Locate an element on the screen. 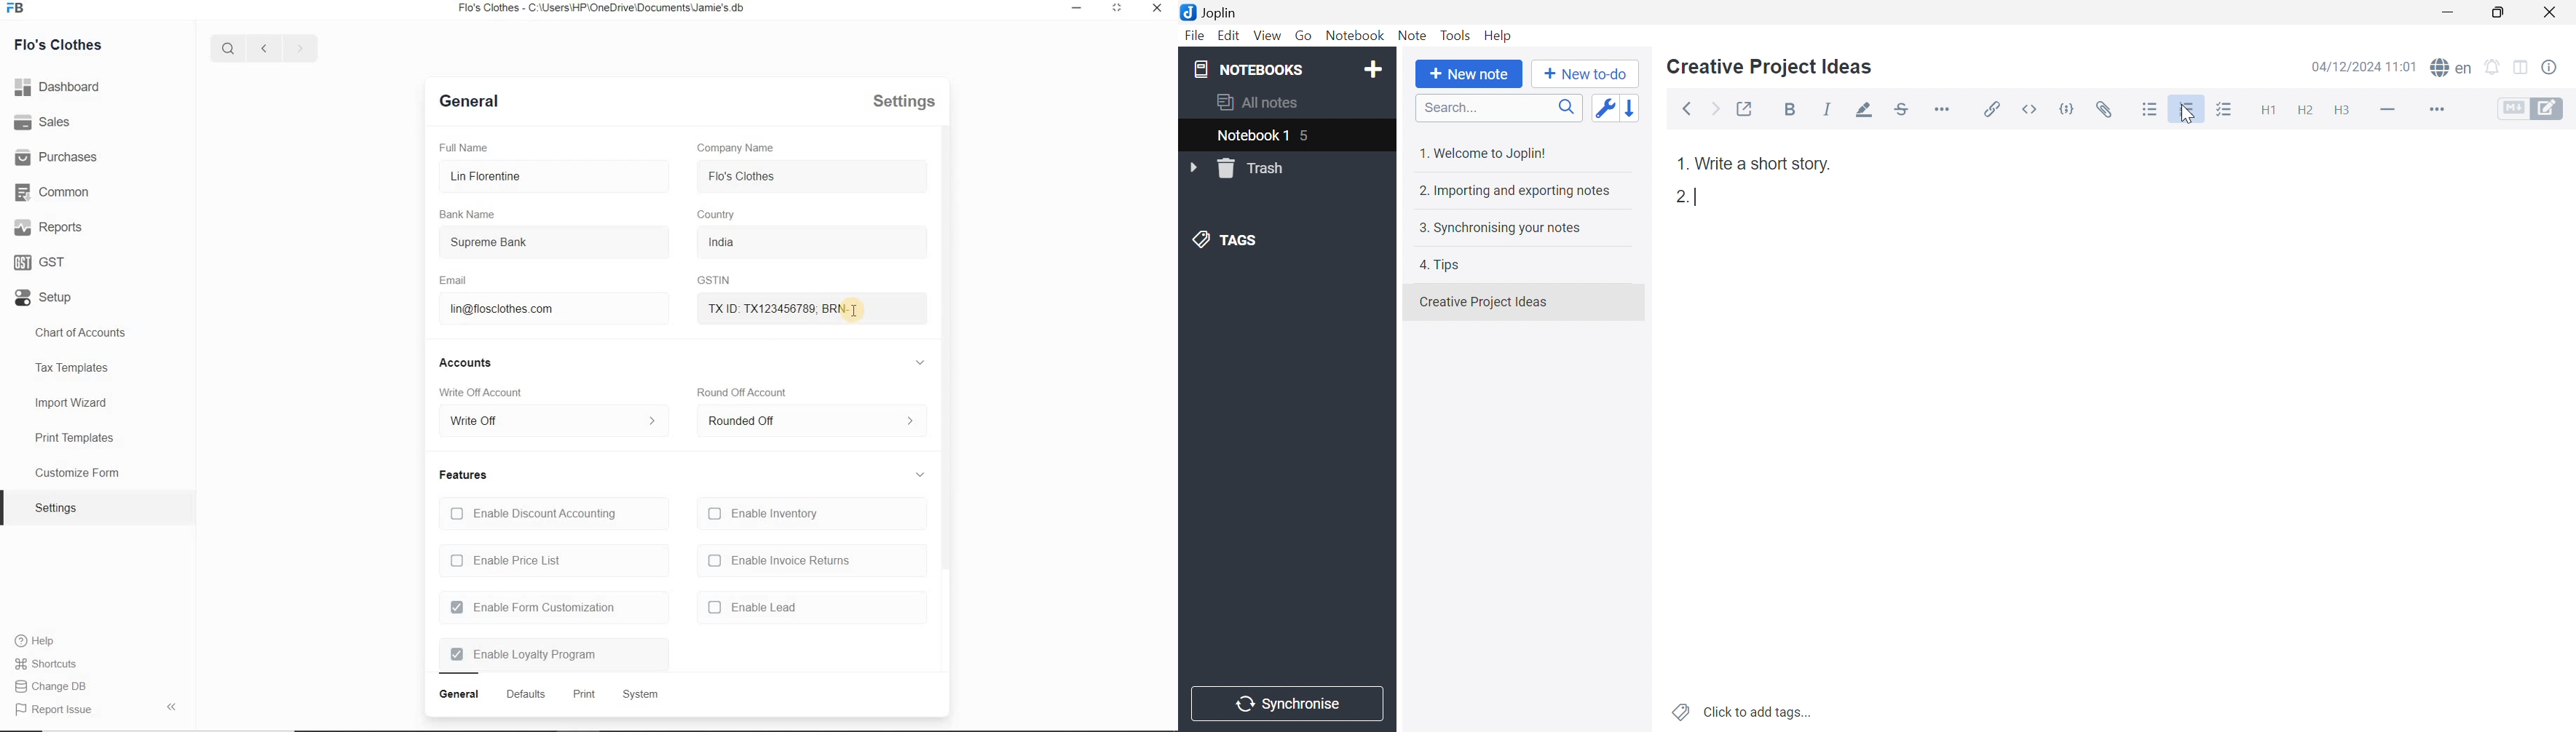 This screenshot has height=756, width=2576. Heading 1 is located at coordinates (2267, 111).